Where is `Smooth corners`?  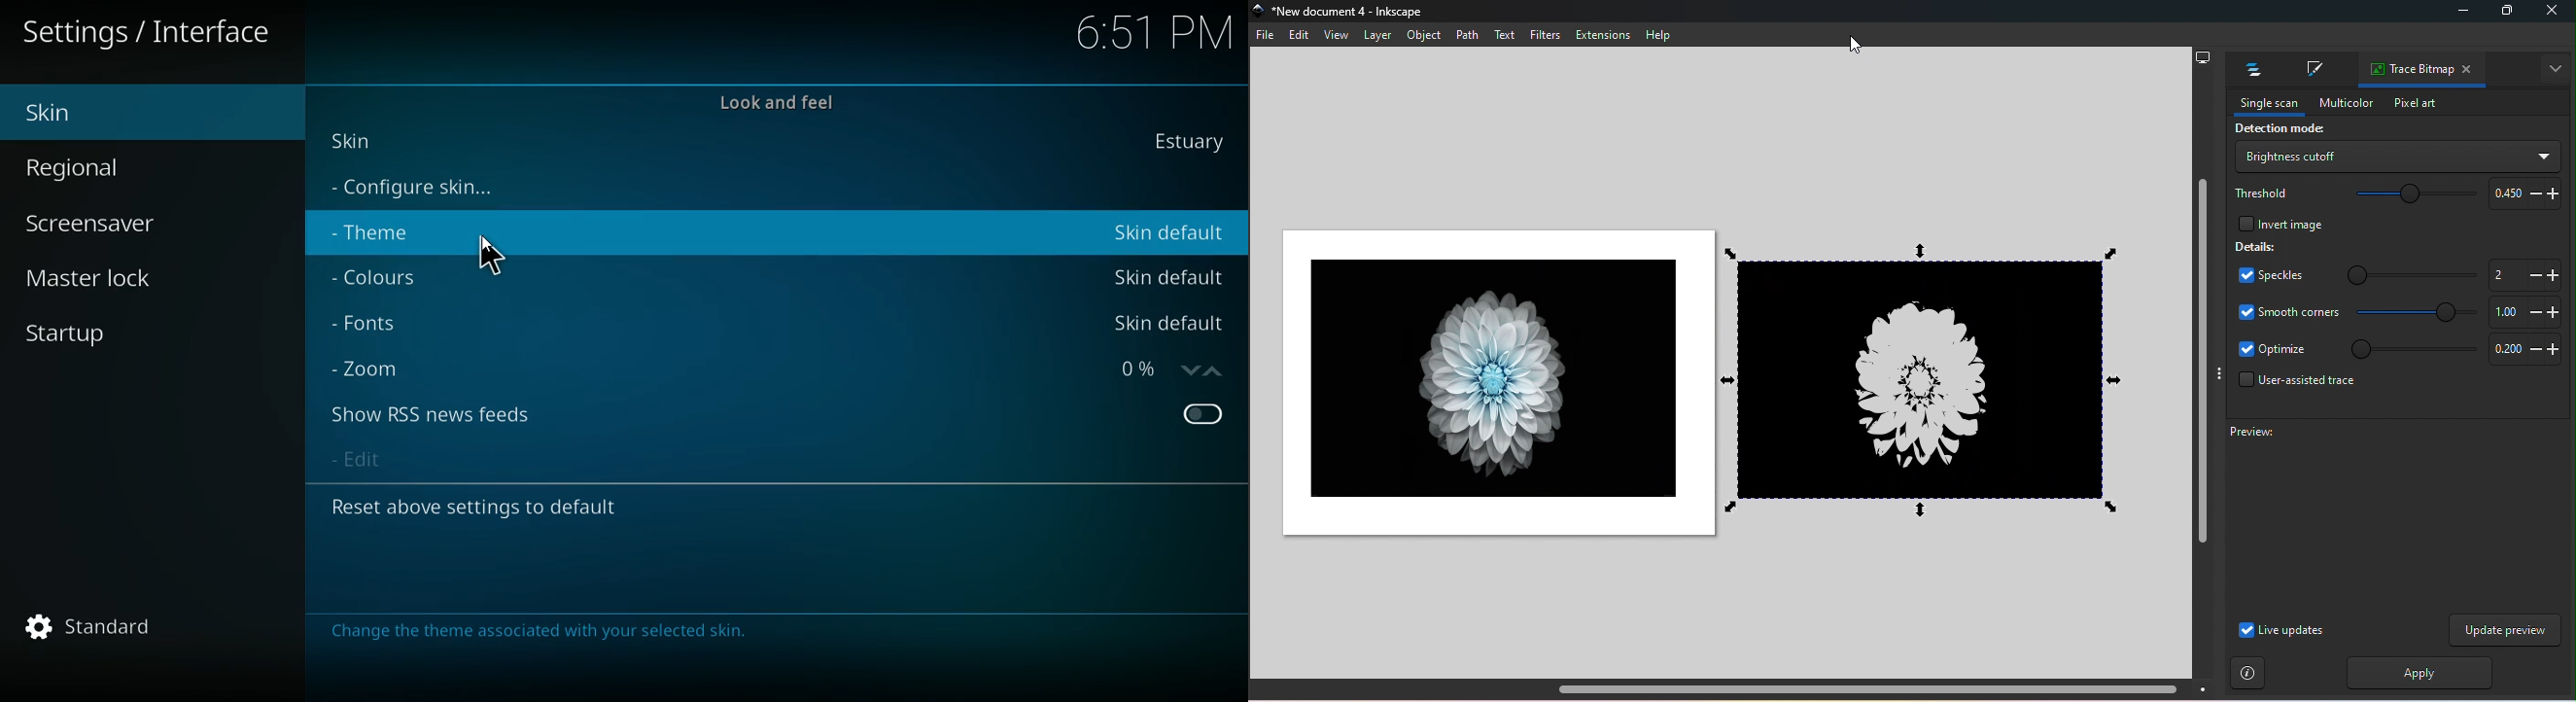 Smooth corners is located at coordinates (2288, 311).